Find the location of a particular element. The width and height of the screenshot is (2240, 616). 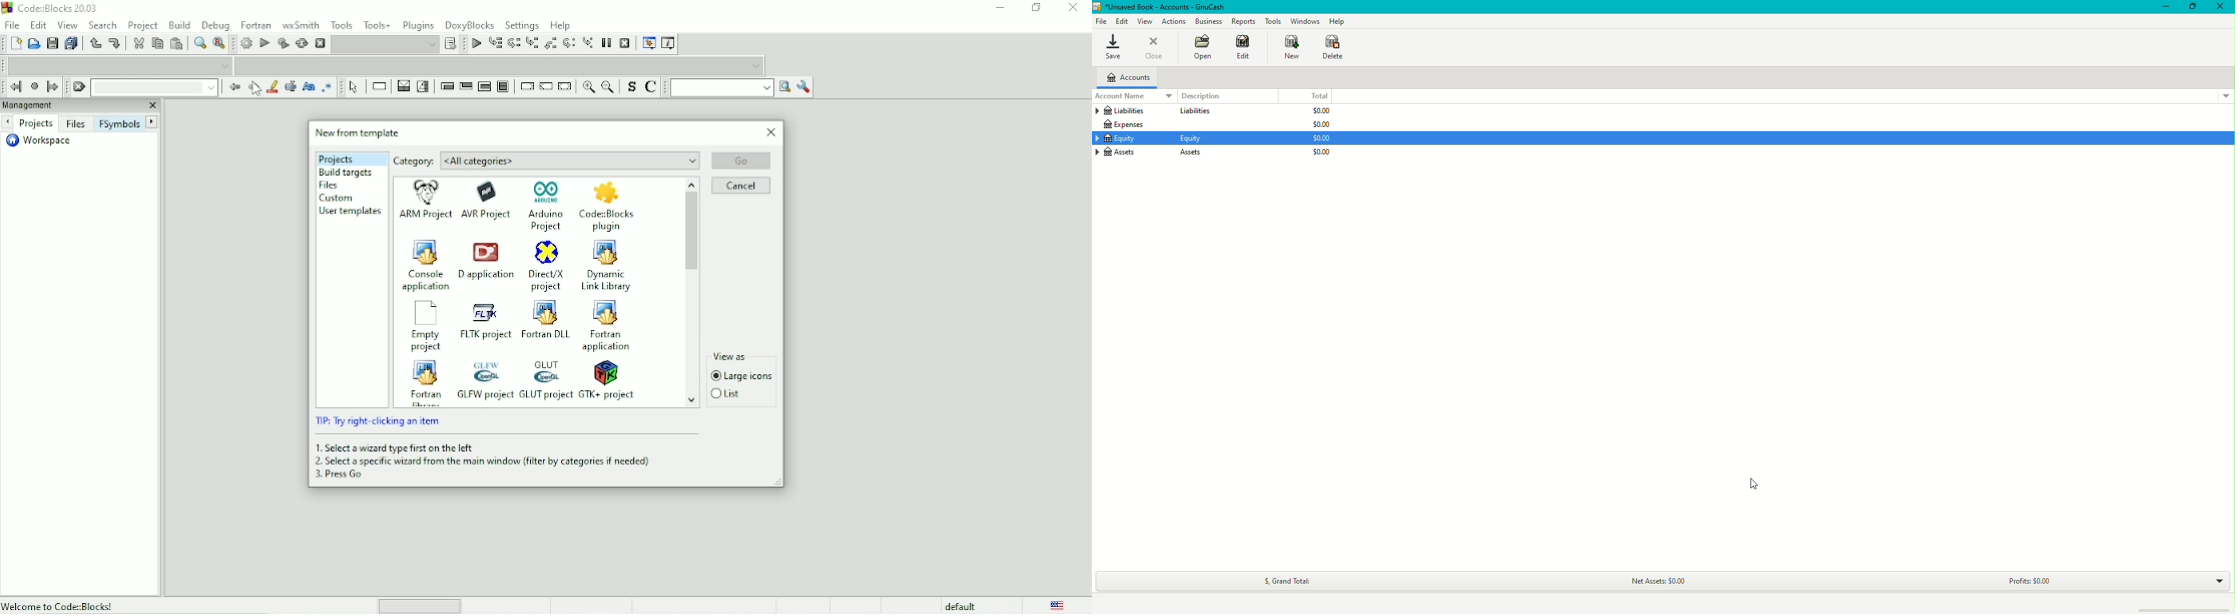

Workspace is located at coordinates (44, 141).